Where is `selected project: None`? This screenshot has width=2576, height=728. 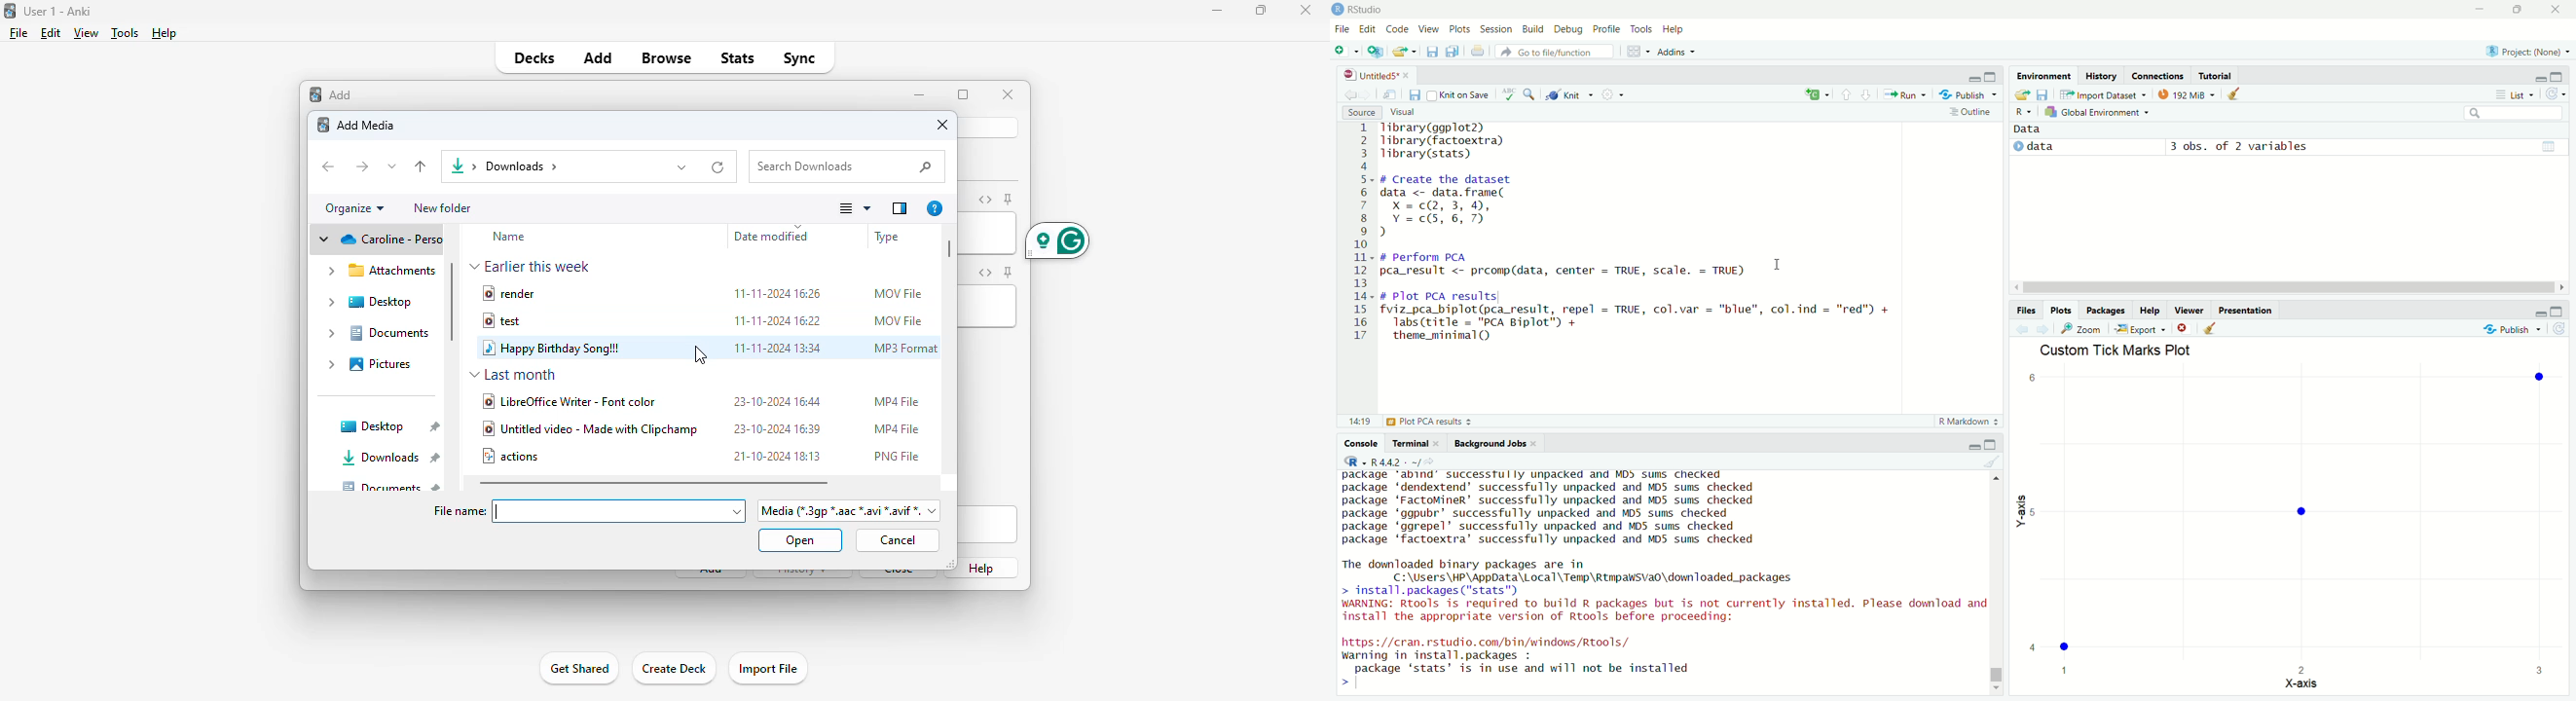 selected project: None is located at coordinates (2524, 51).